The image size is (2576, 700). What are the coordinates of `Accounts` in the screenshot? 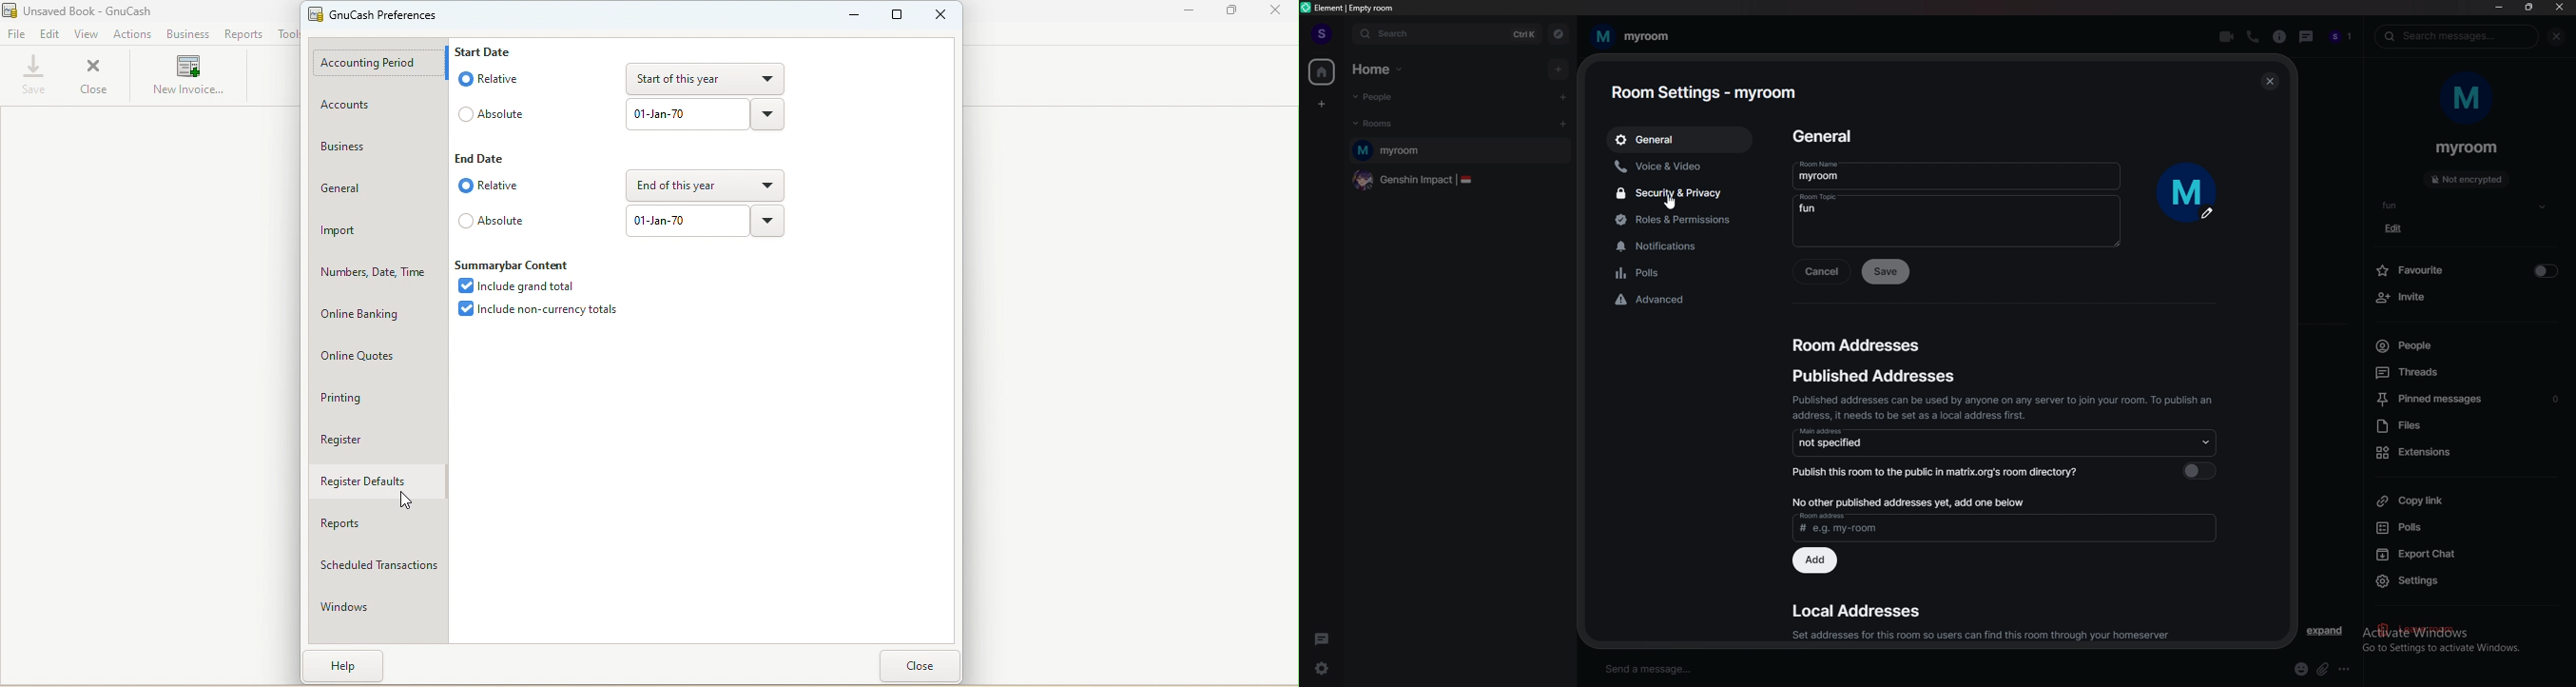 It's located at (383, 104).